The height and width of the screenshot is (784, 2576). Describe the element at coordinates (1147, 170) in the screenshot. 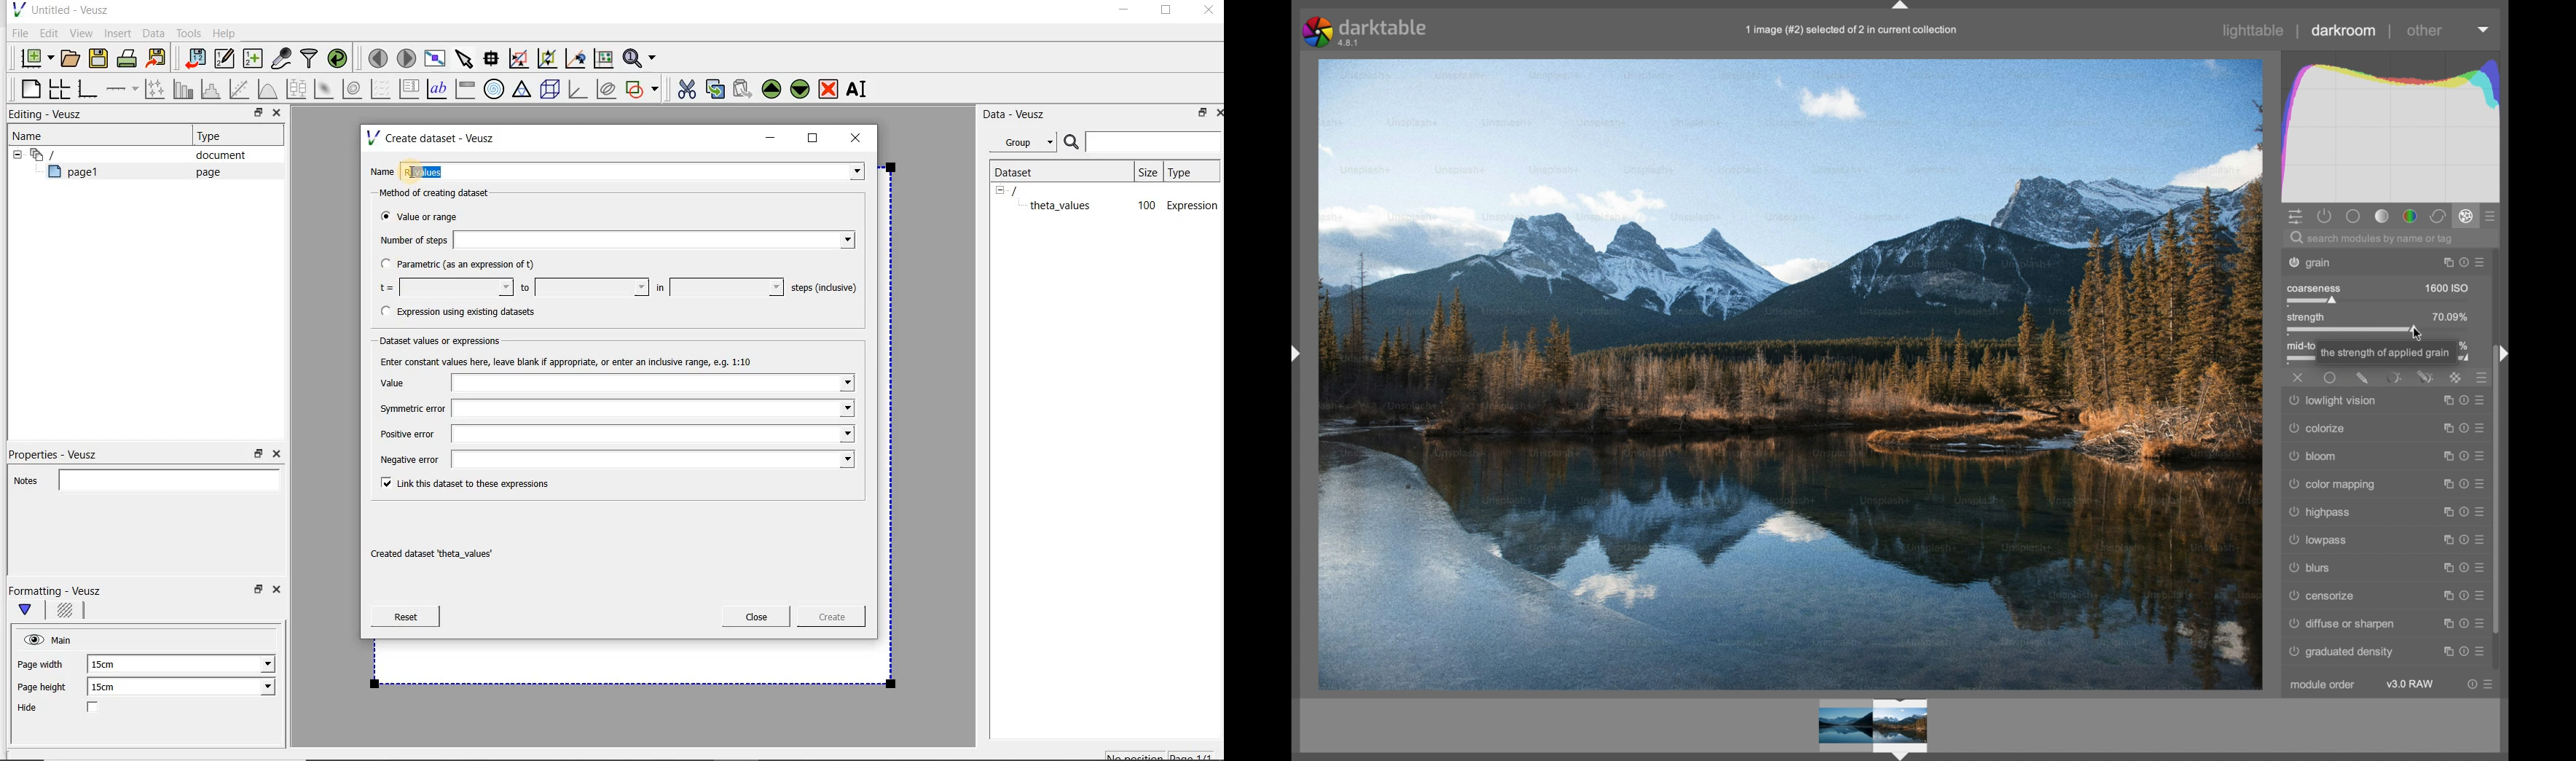

I see `size` at that location.